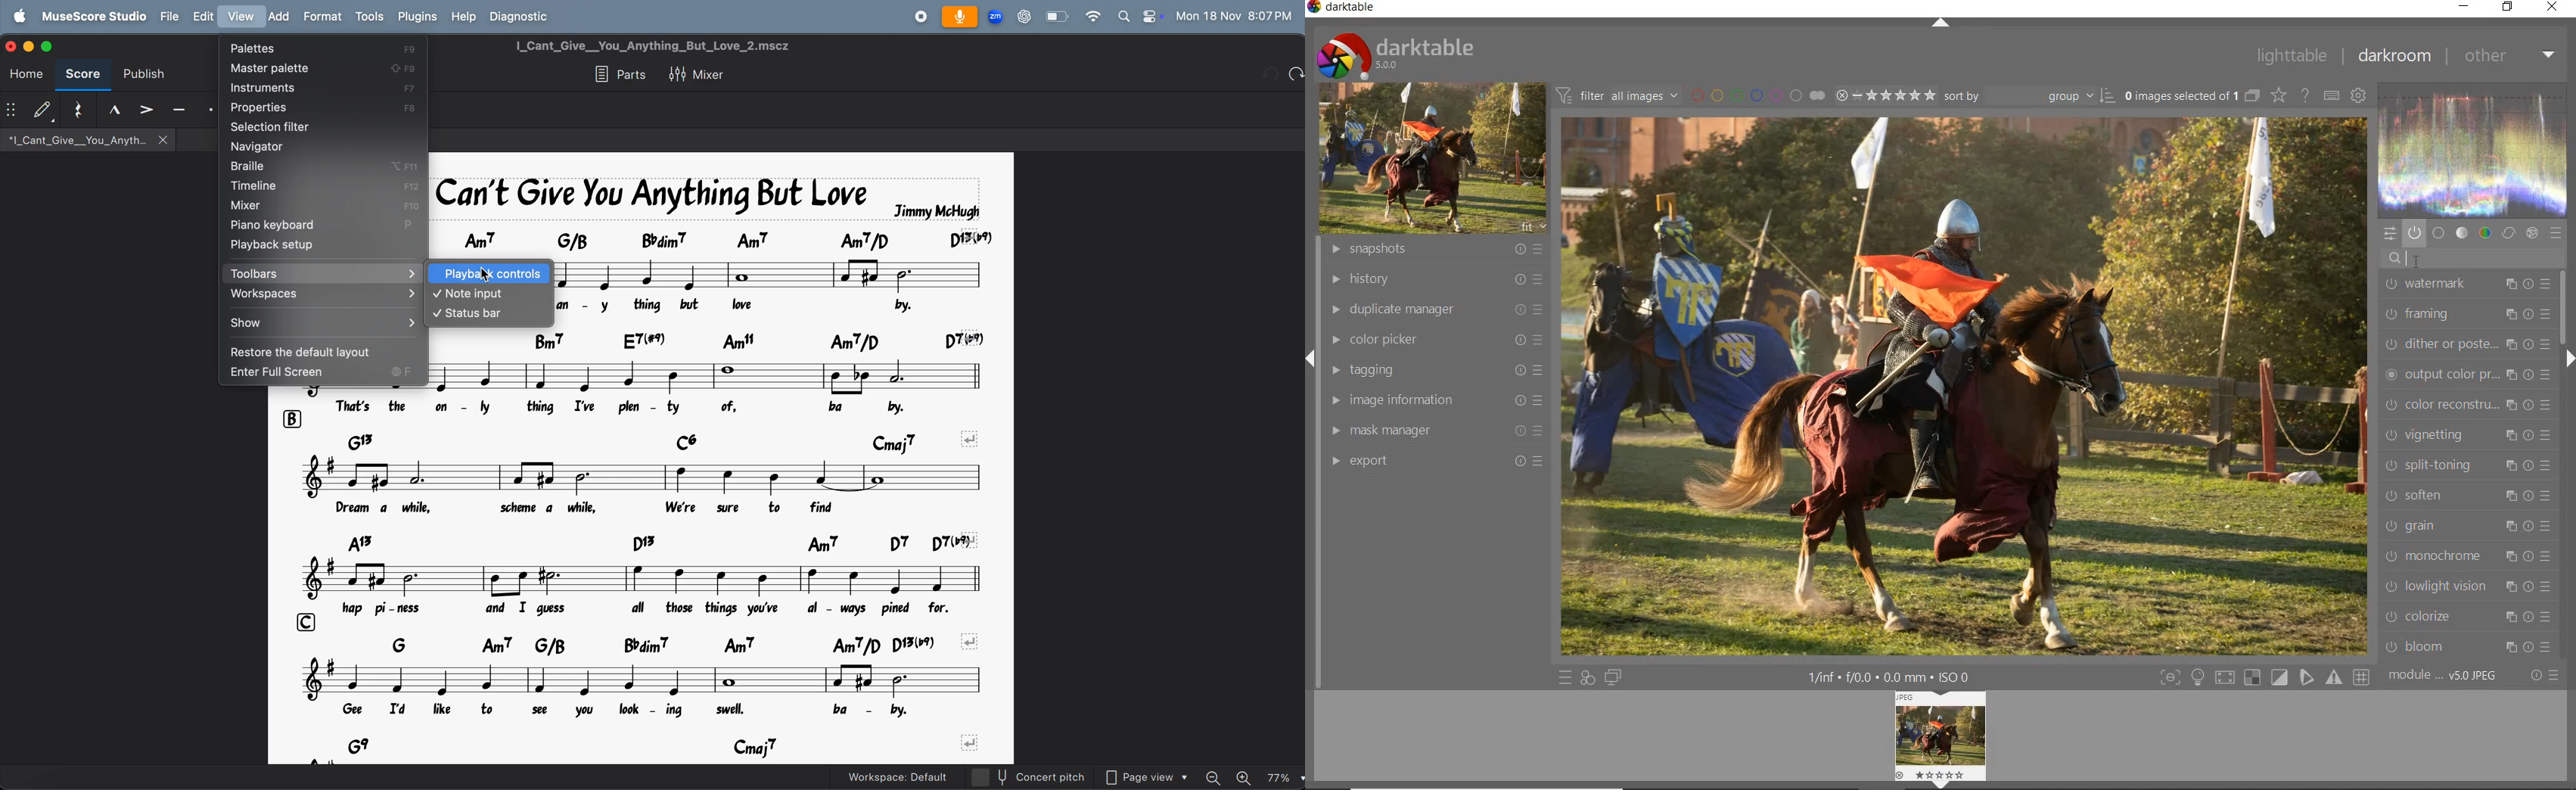  I want to click on change type of overlays, so click(2280, 97).